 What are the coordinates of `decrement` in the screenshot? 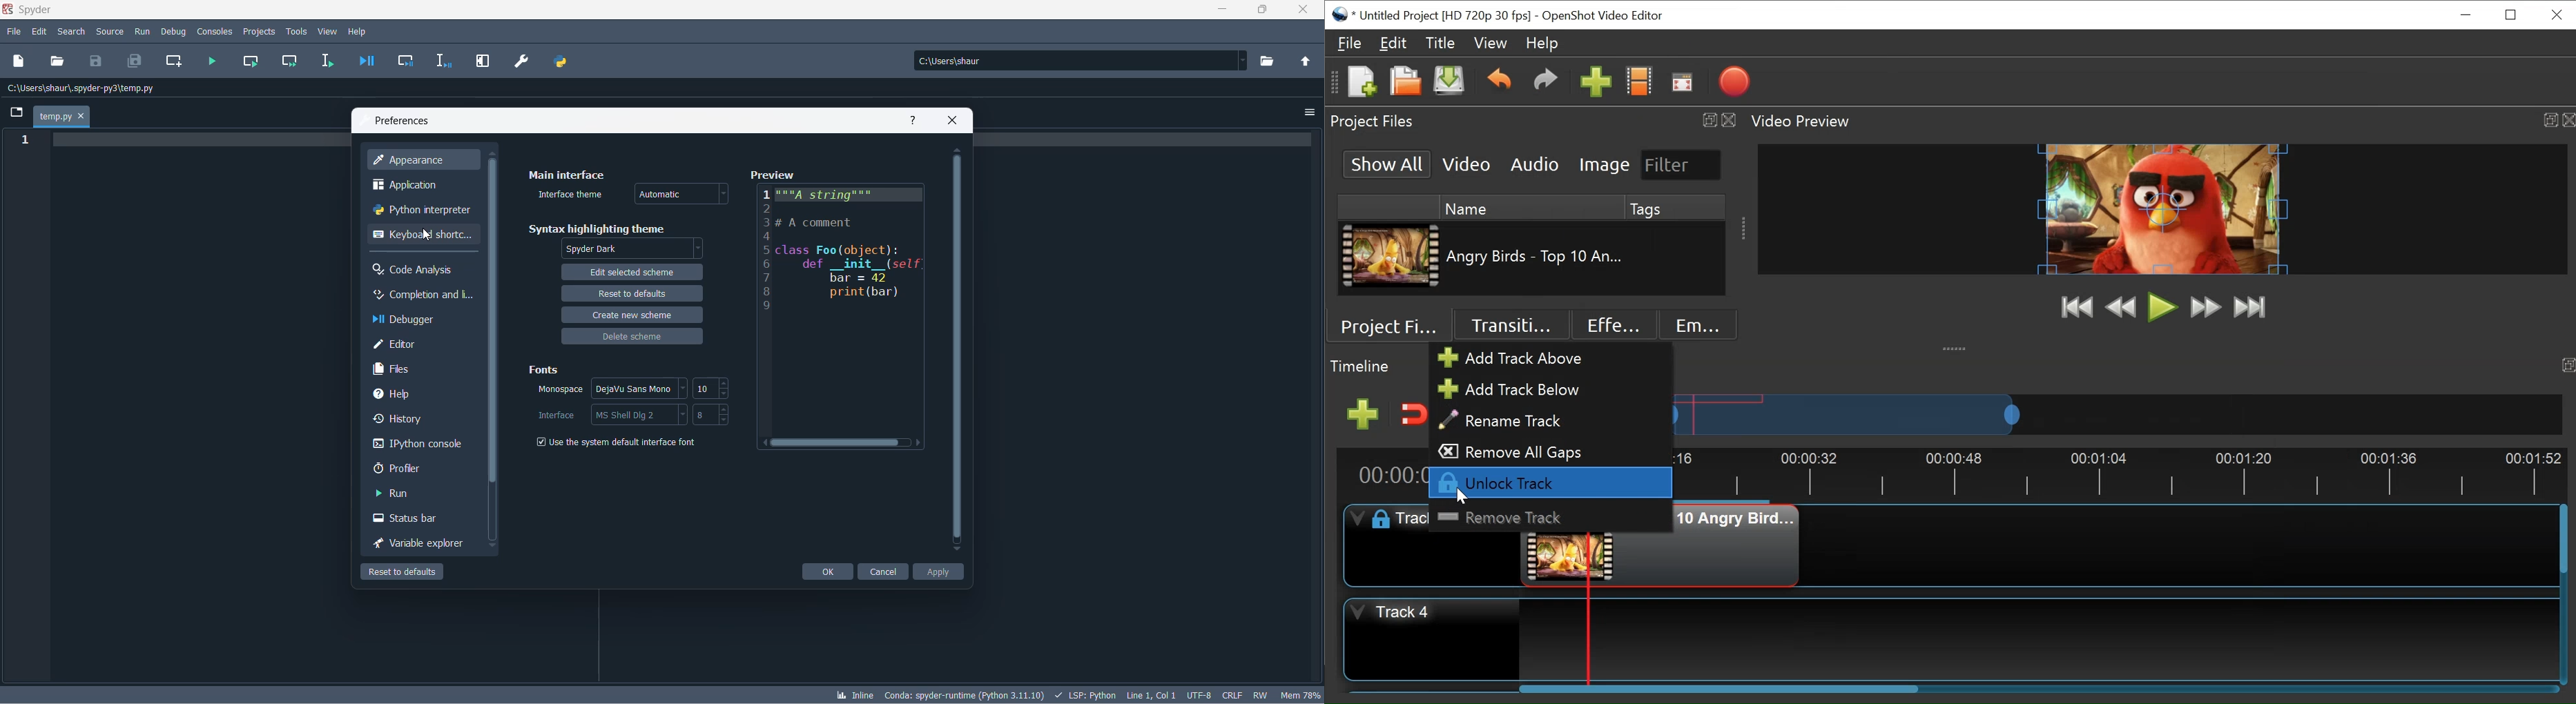 It's located at (722, 422).